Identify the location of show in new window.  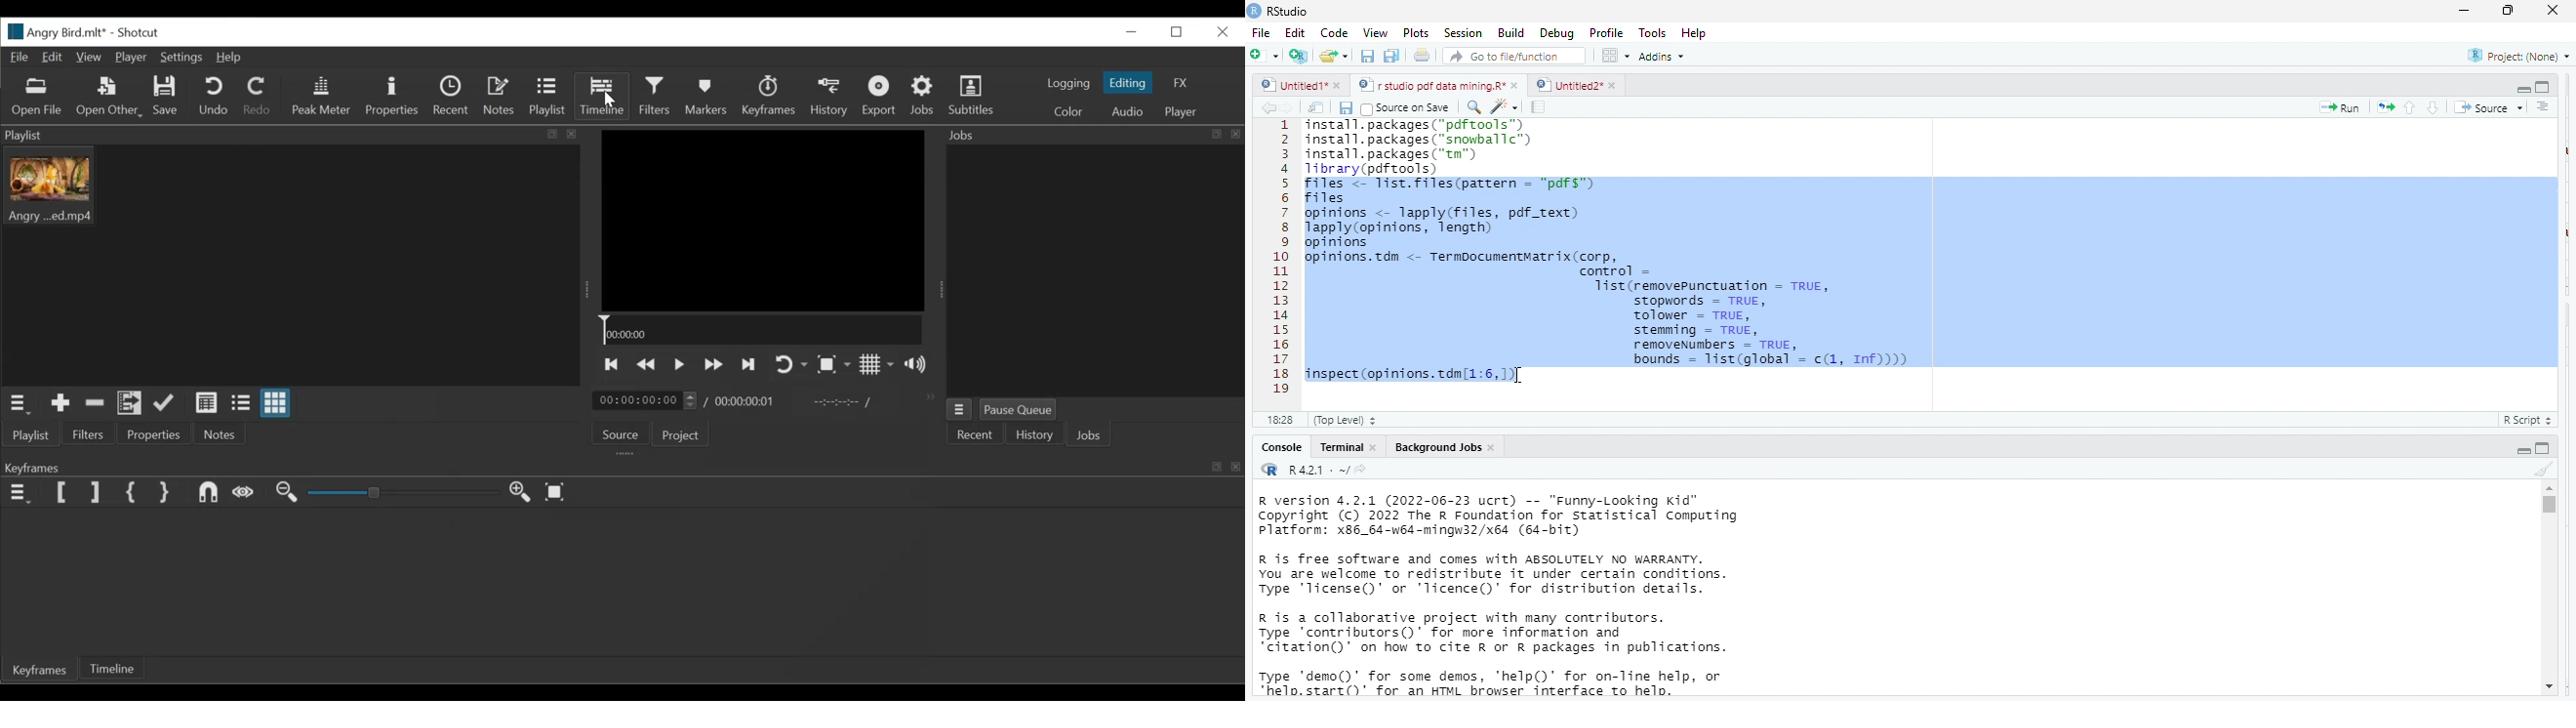
(1318, 107).